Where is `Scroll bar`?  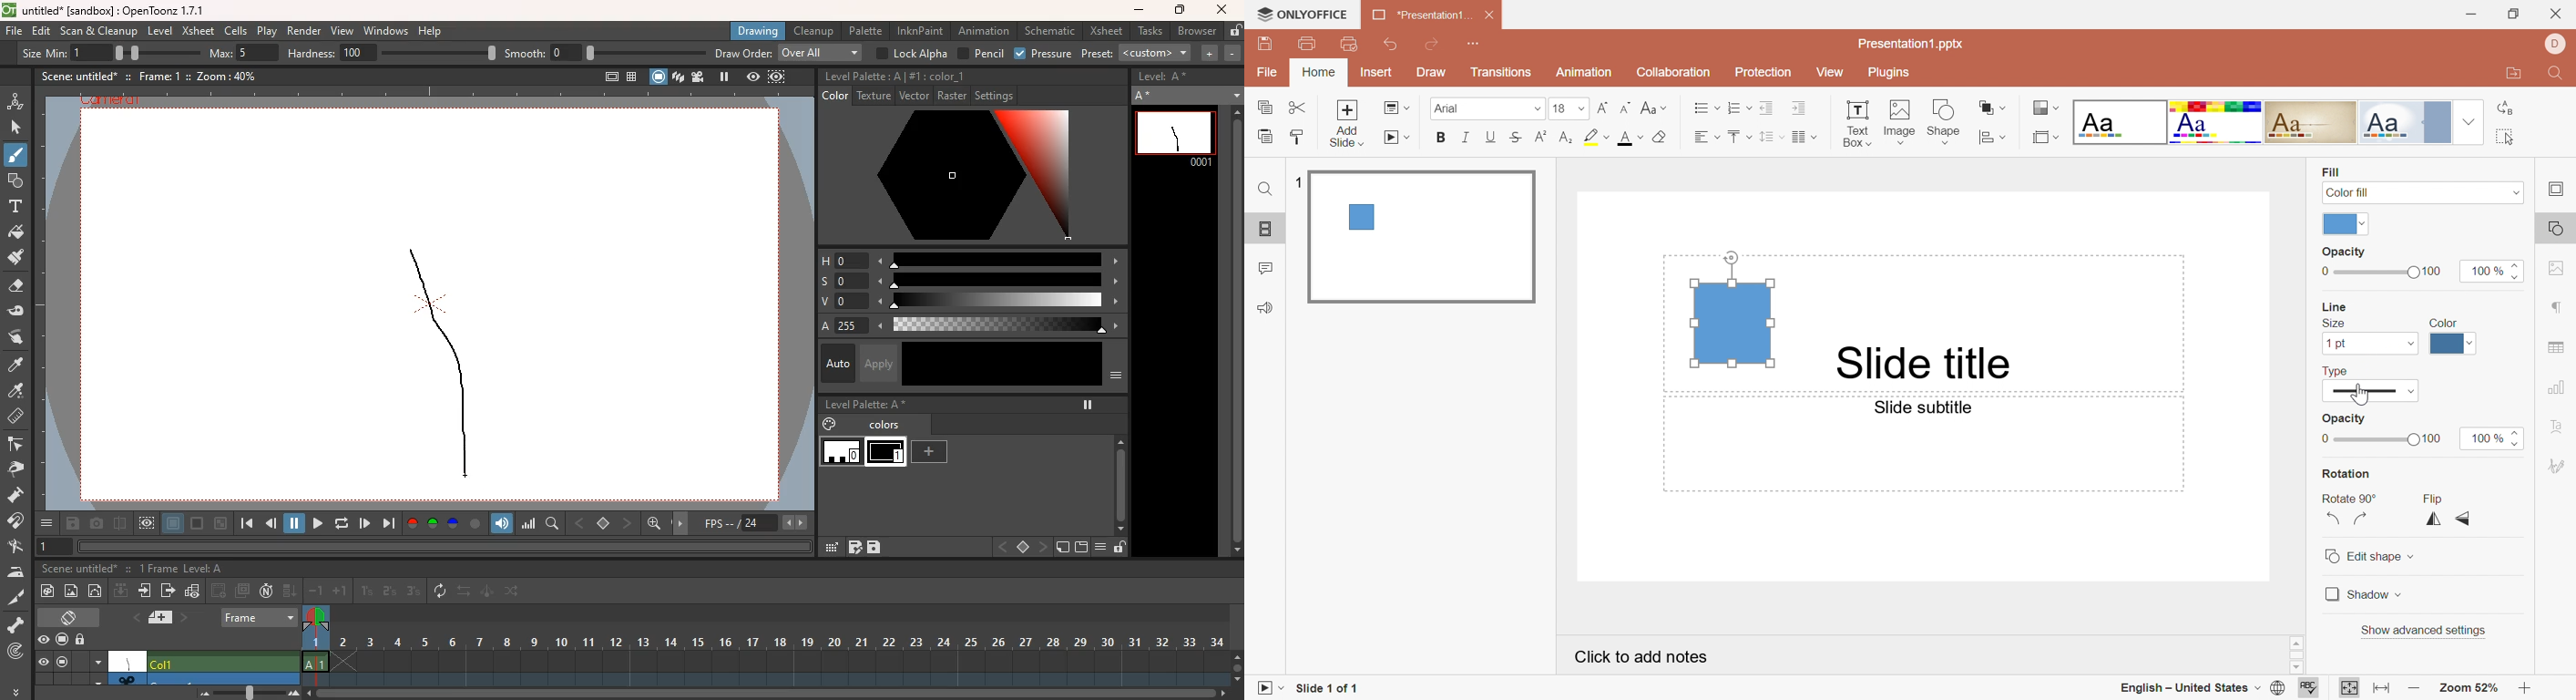
Scroll bar is located at coordinates (2526, 656).